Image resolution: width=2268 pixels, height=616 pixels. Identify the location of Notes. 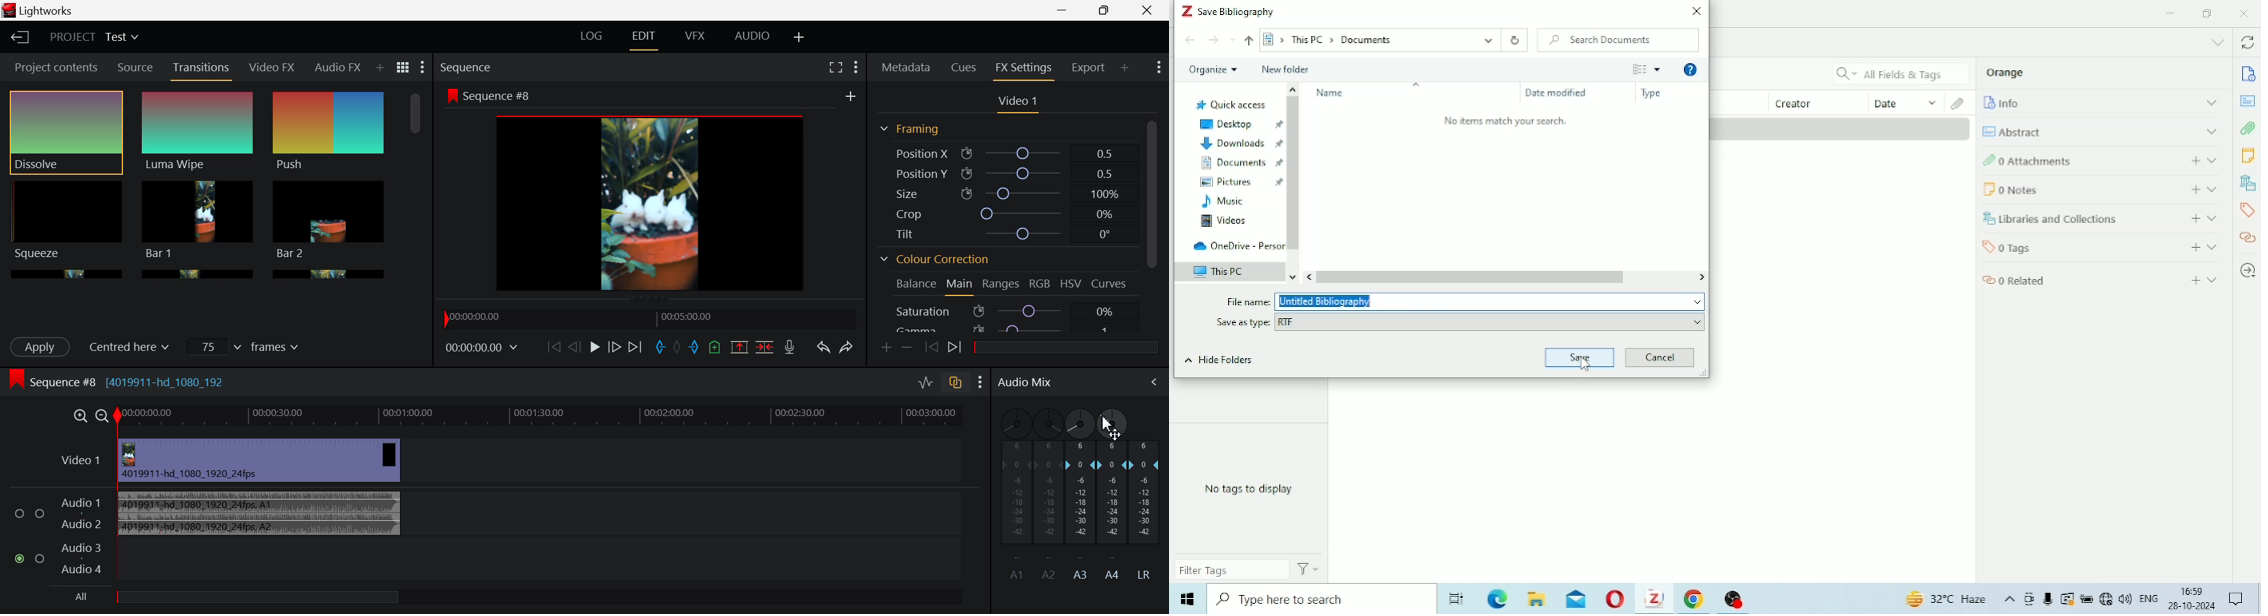
(2103, 189).